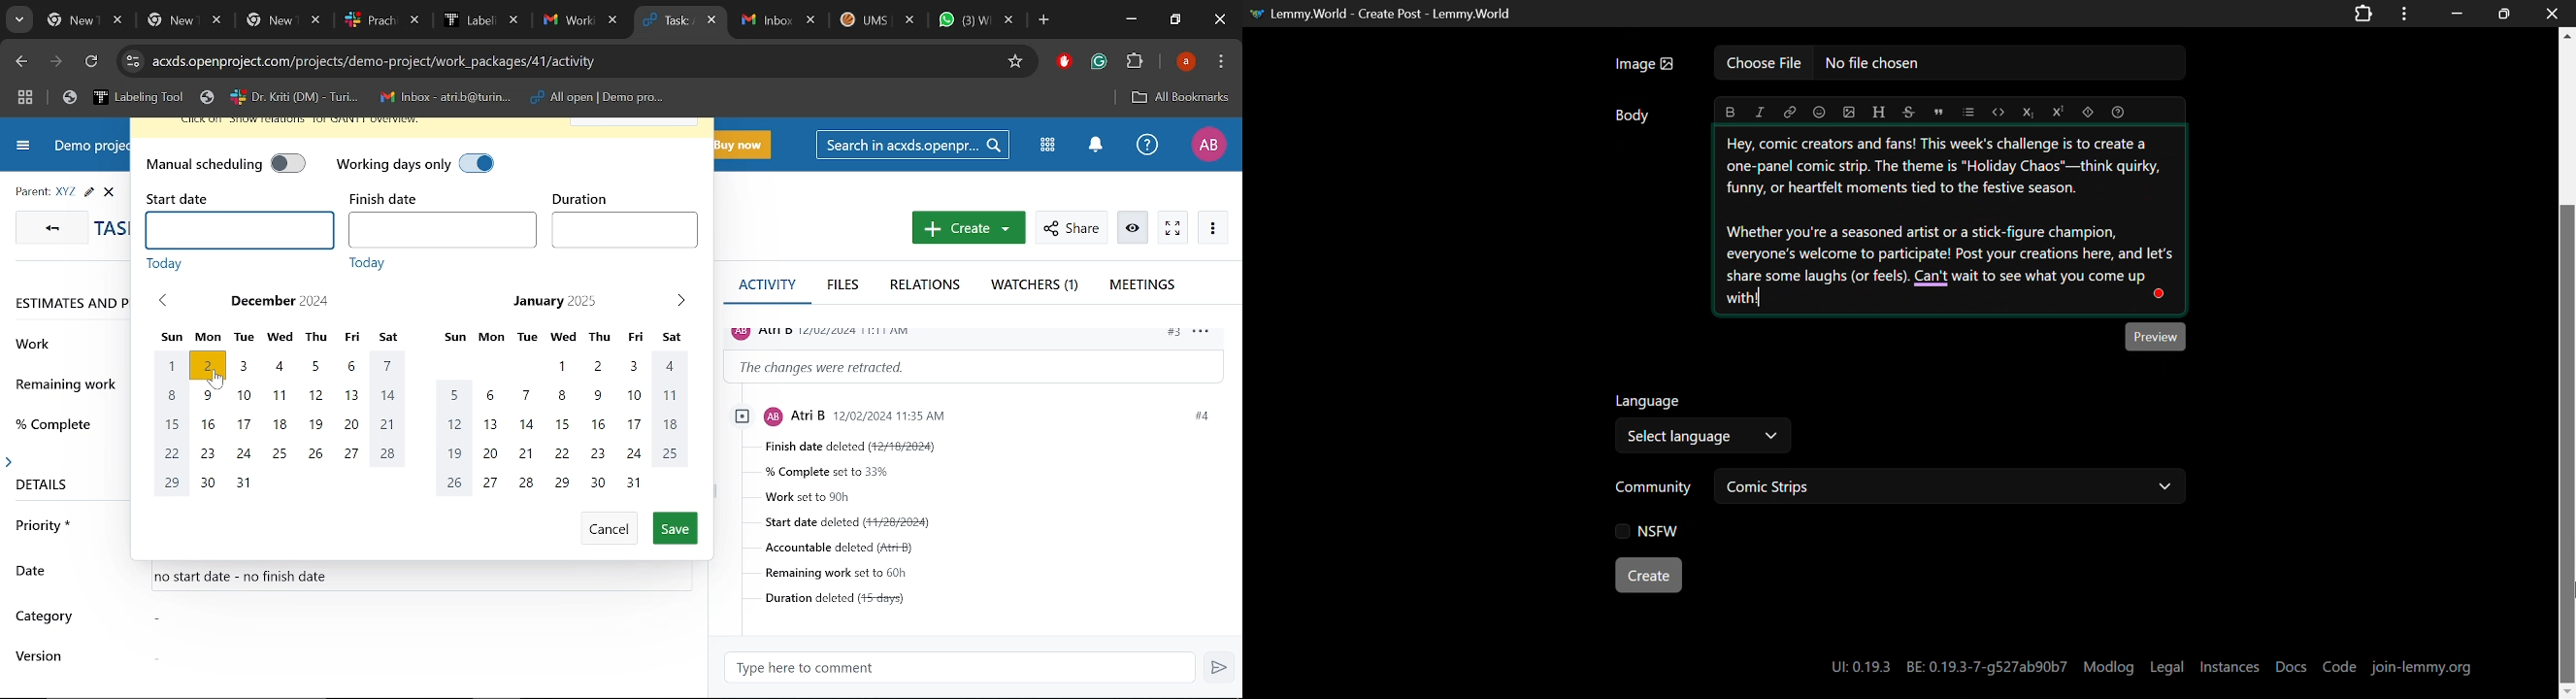  What do you see at coordinates (1223, 62) in the screenshot?
I see `Control and customize chrome` at bounding box center [1223, 62].